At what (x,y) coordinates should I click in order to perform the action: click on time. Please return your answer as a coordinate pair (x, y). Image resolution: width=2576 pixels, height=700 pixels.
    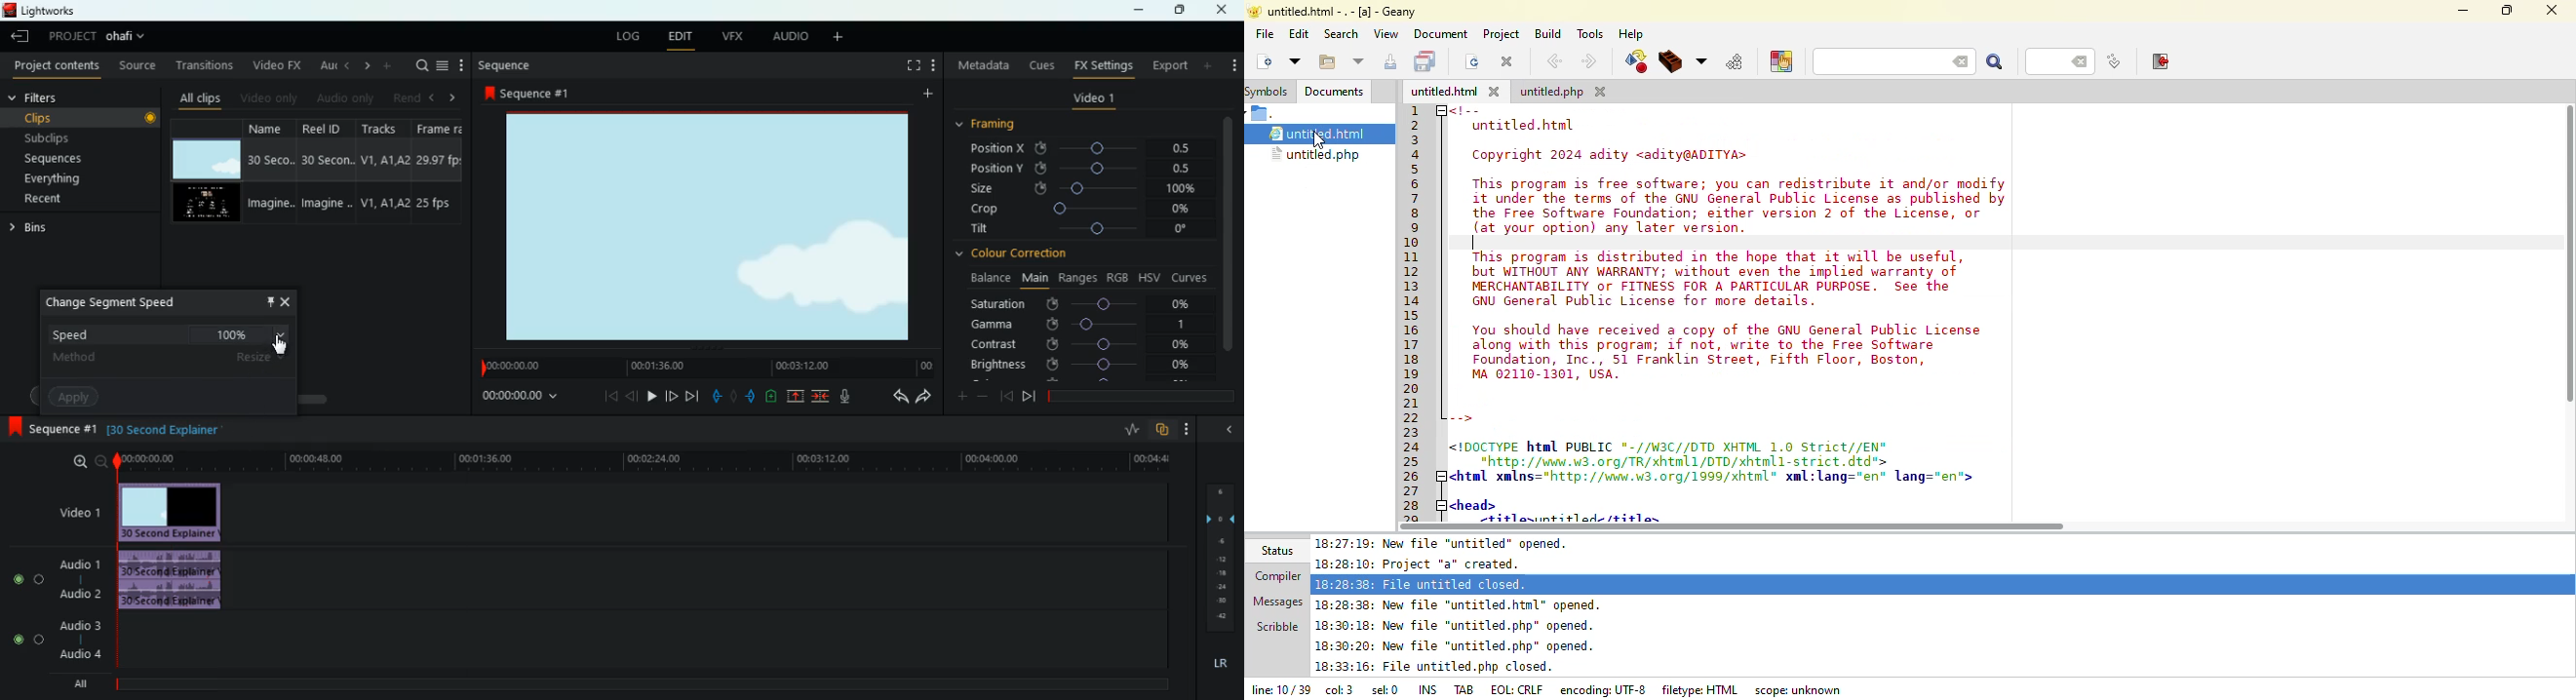
    Looking at the image, I should click on (523, 398).